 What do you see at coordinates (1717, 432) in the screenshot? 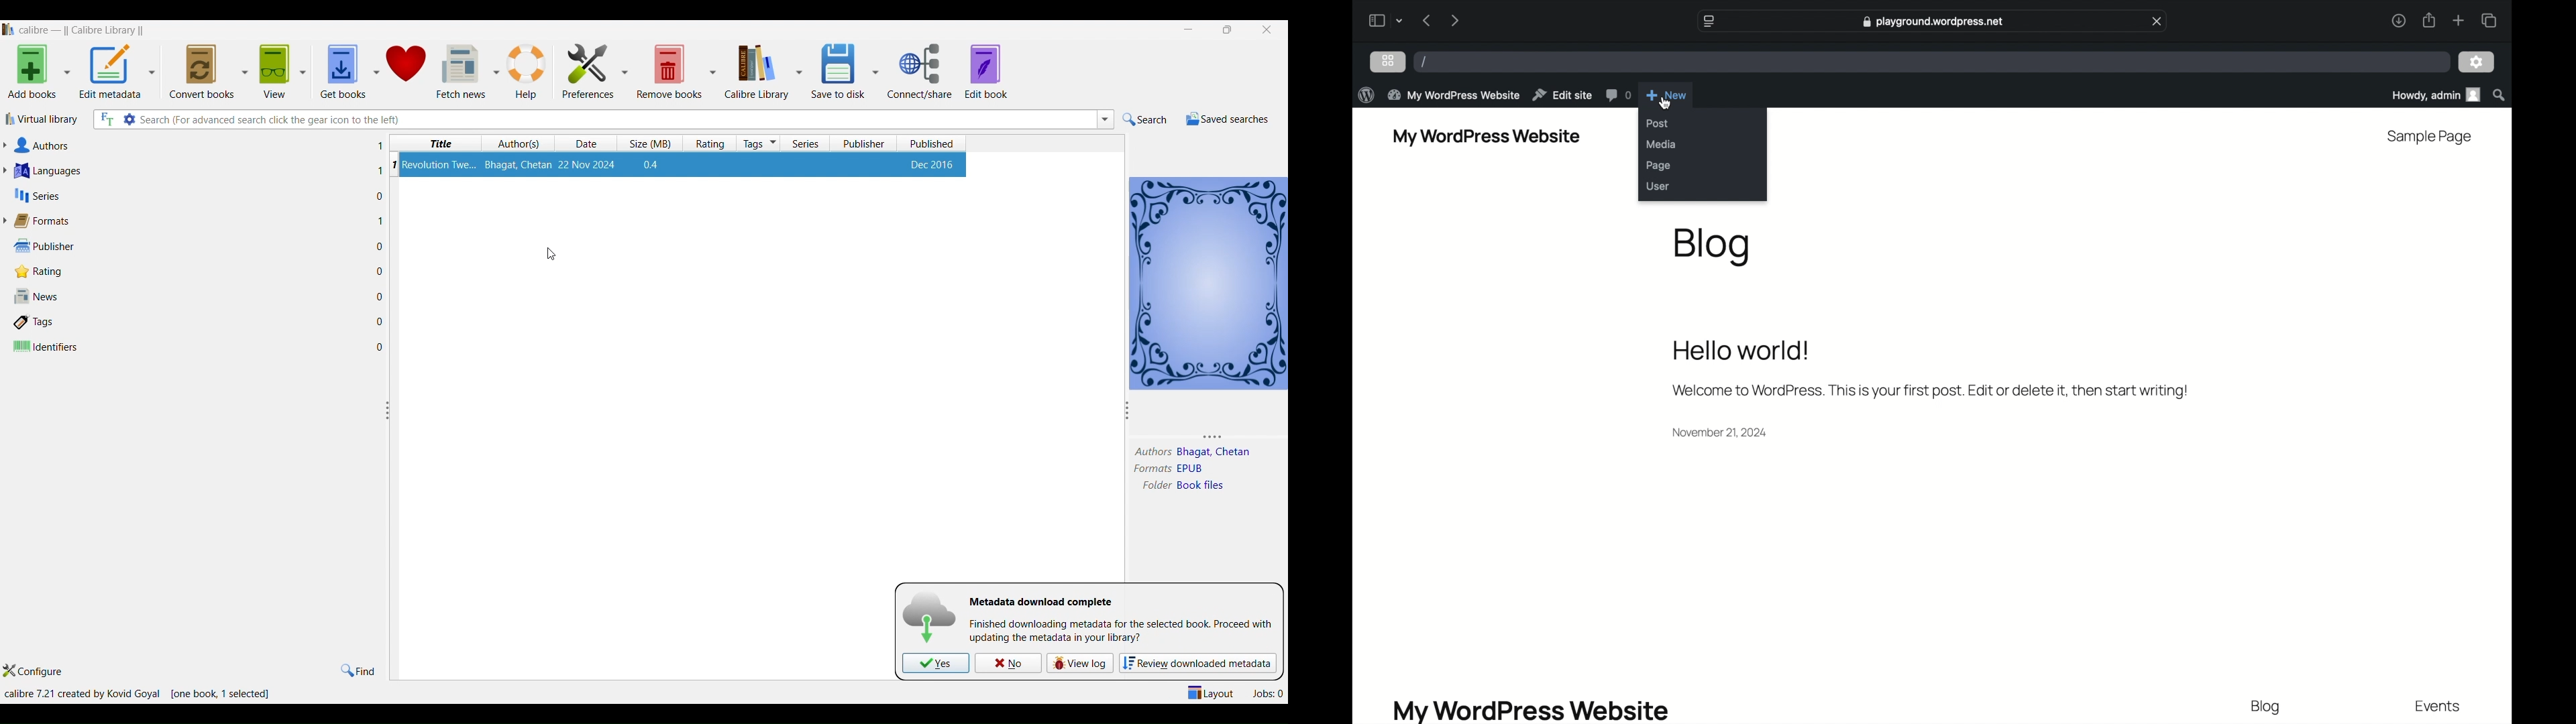
I see `November 21, 2024` at bounding box center [1717, 432].